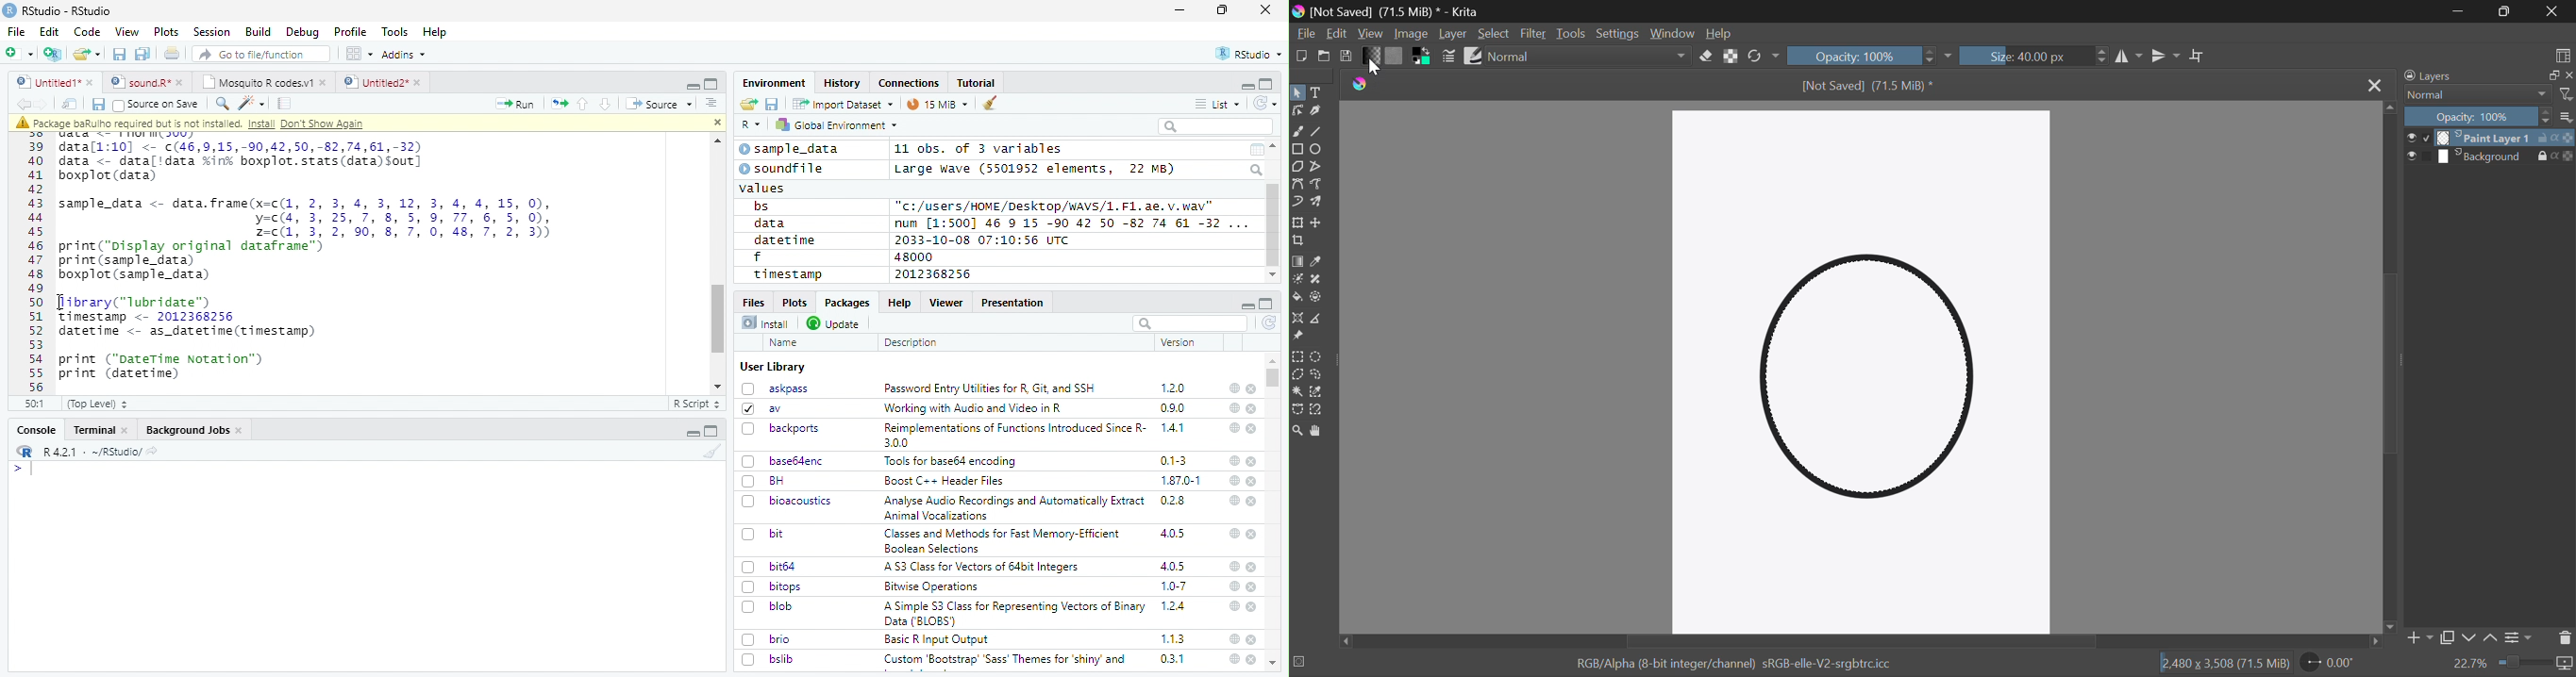 The height and width of the screenshot is (700, 2576). I want to click on BH, so click(765, 481).